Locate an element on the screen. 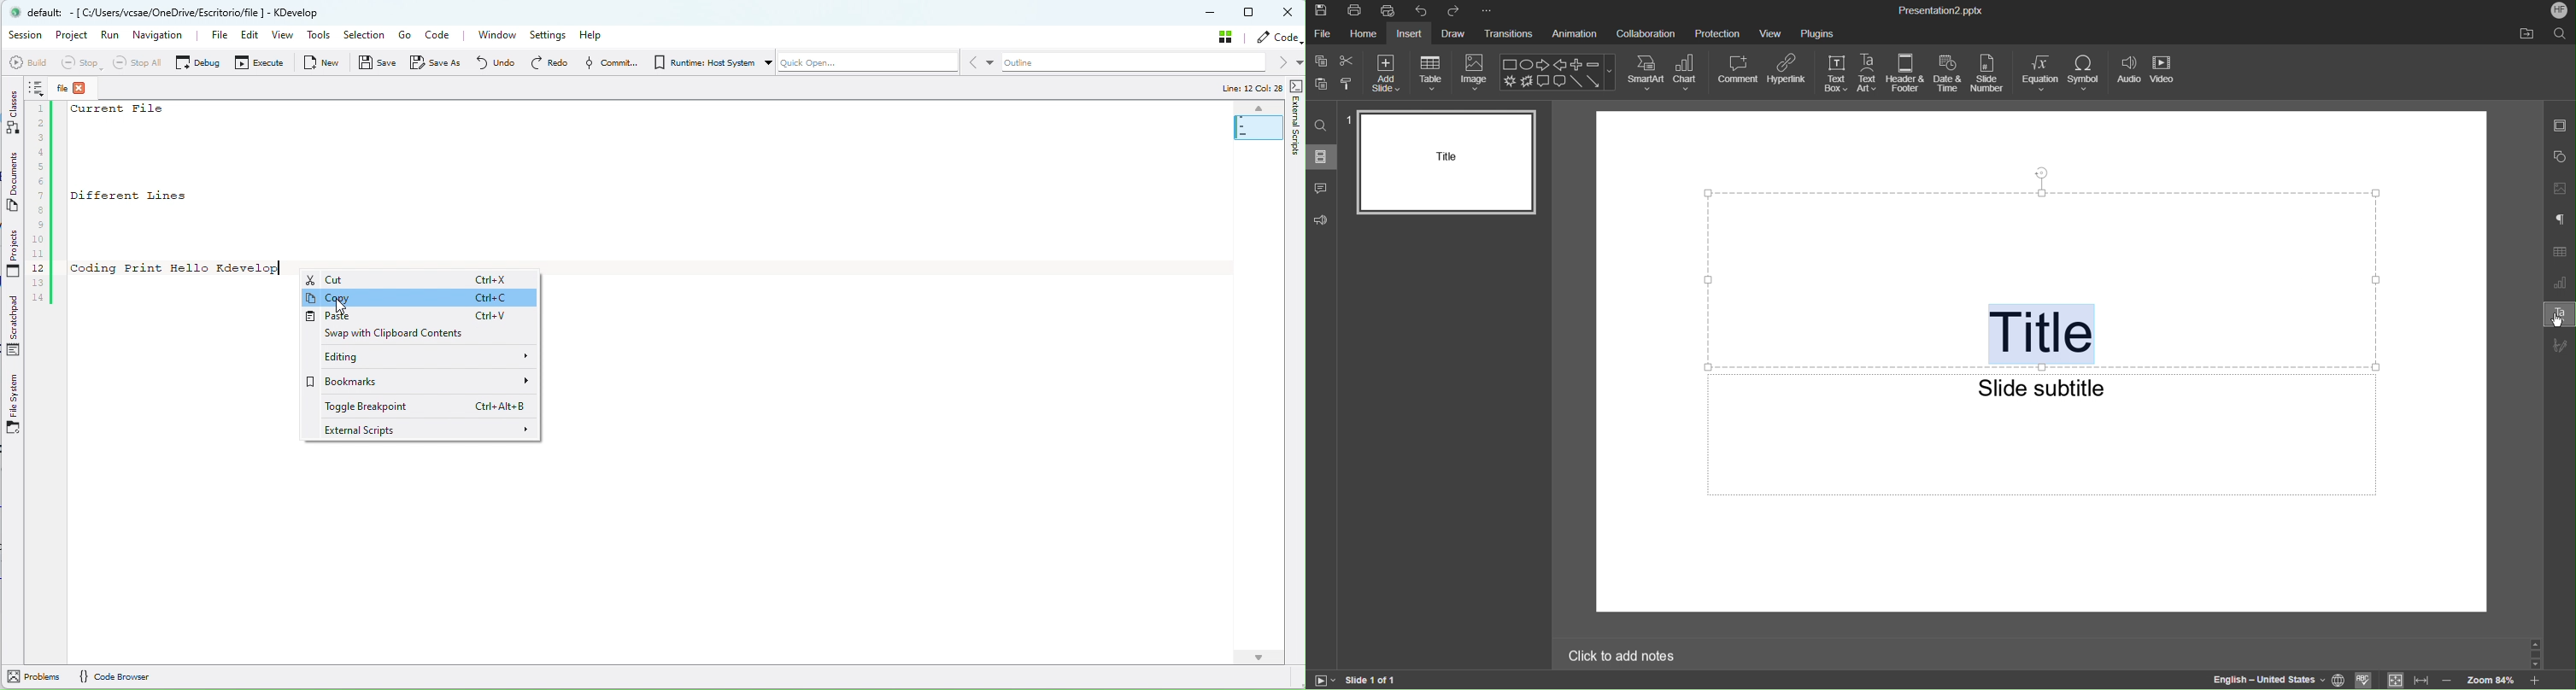 The width and height of the screenshot is (2576, 700). Search is located at coordinates (2560, 34).